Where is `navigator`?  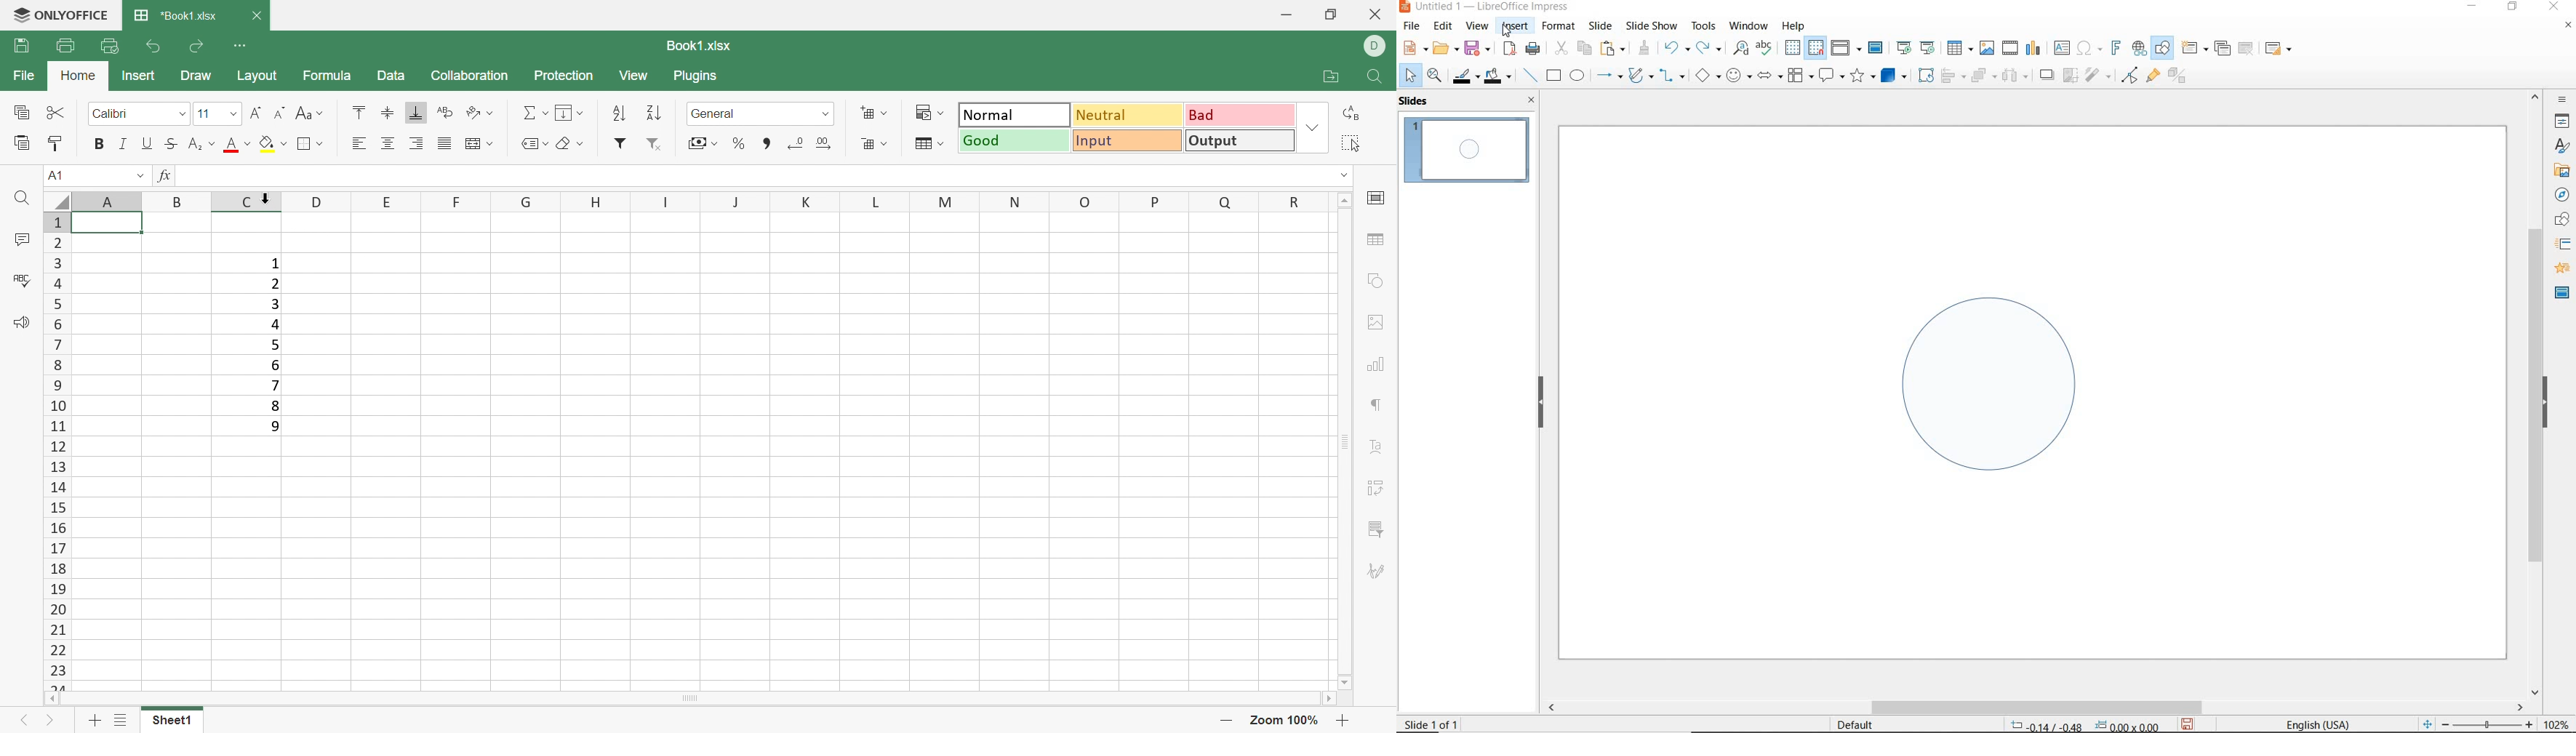
navigator is located at coordinates (2561, 194).